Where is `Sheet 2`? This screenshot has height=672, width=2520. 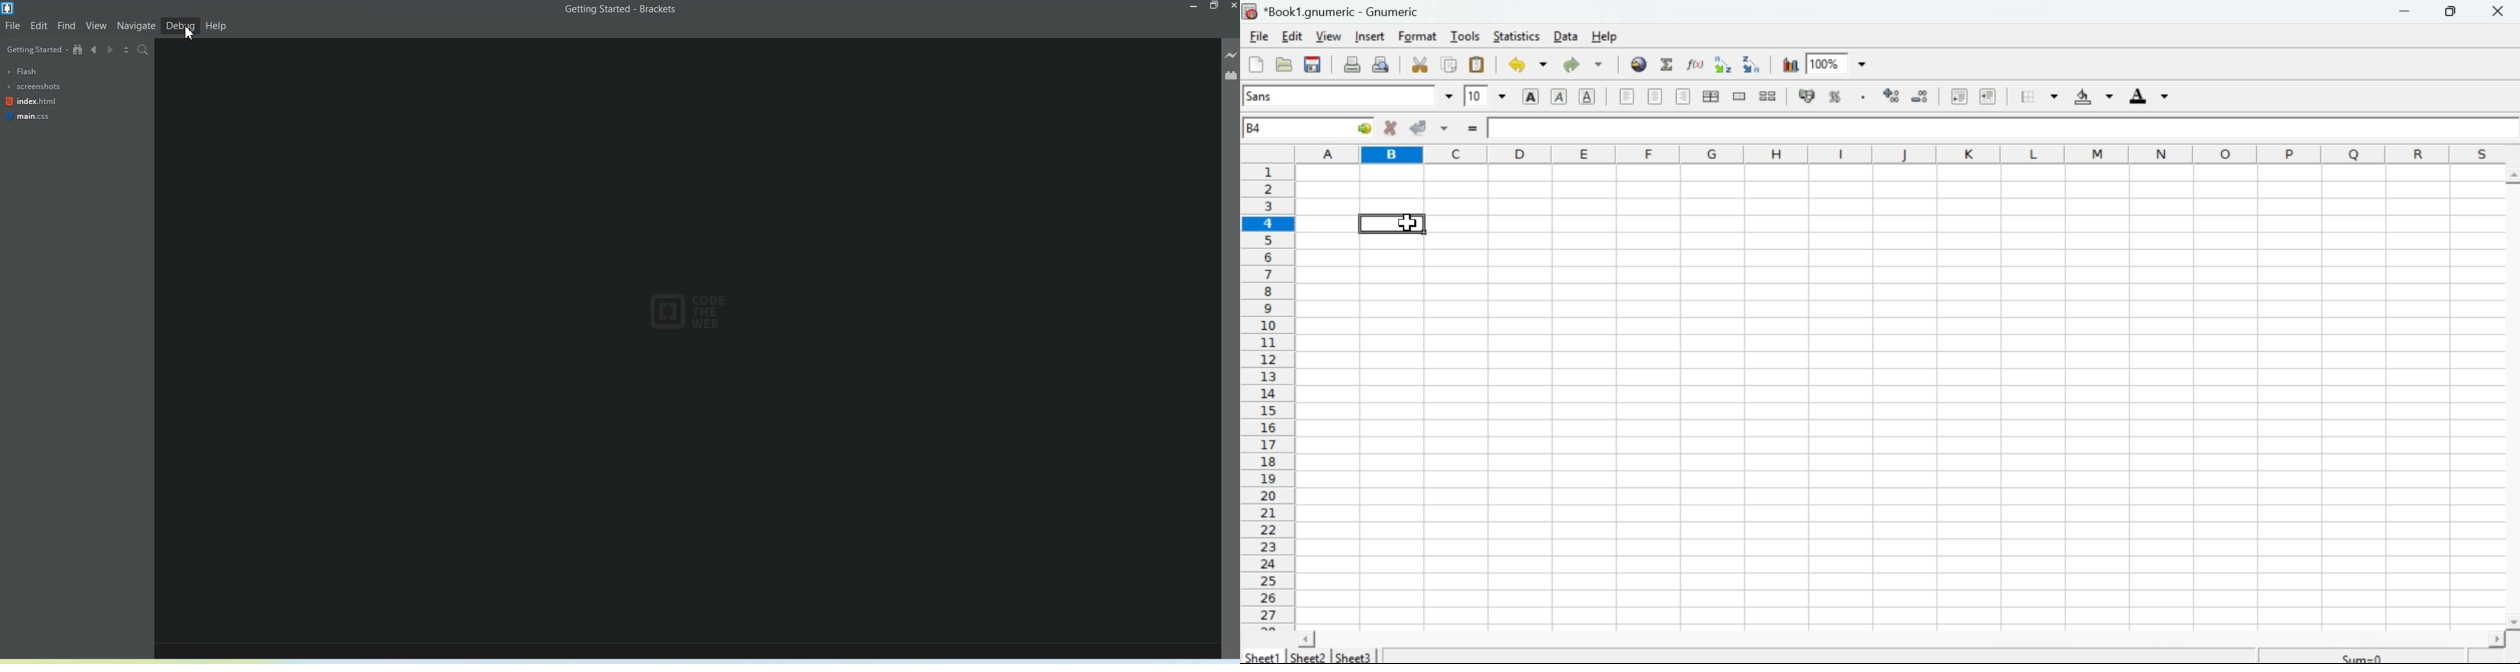 Sheet 2 is located at coordinates (1310, 657).